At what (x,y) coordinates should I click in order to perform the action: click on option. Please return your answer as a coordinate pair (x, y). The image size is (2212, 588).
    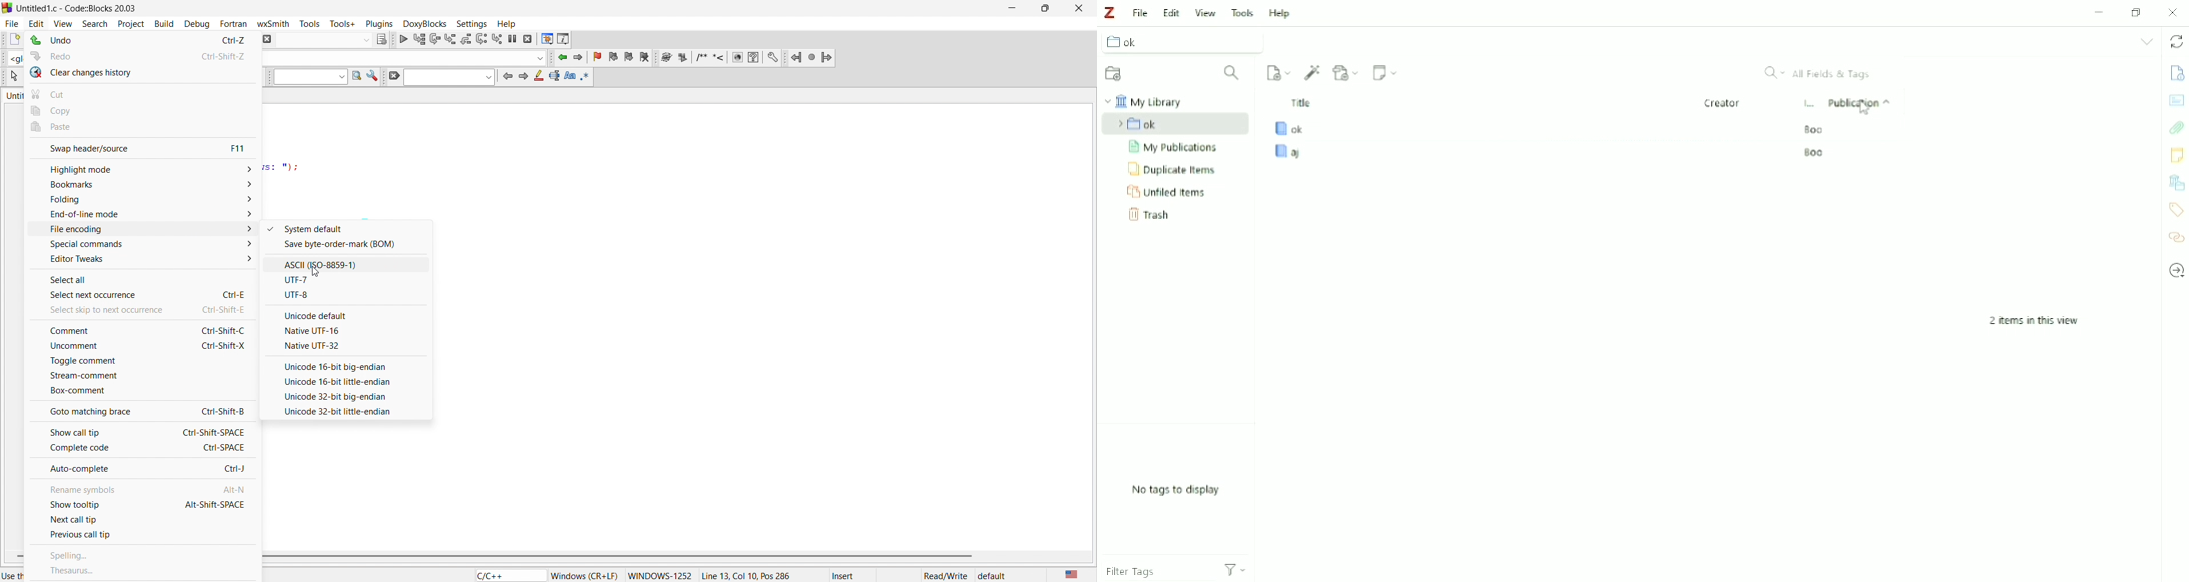
    Looking at the image, I should click on (352, 382).